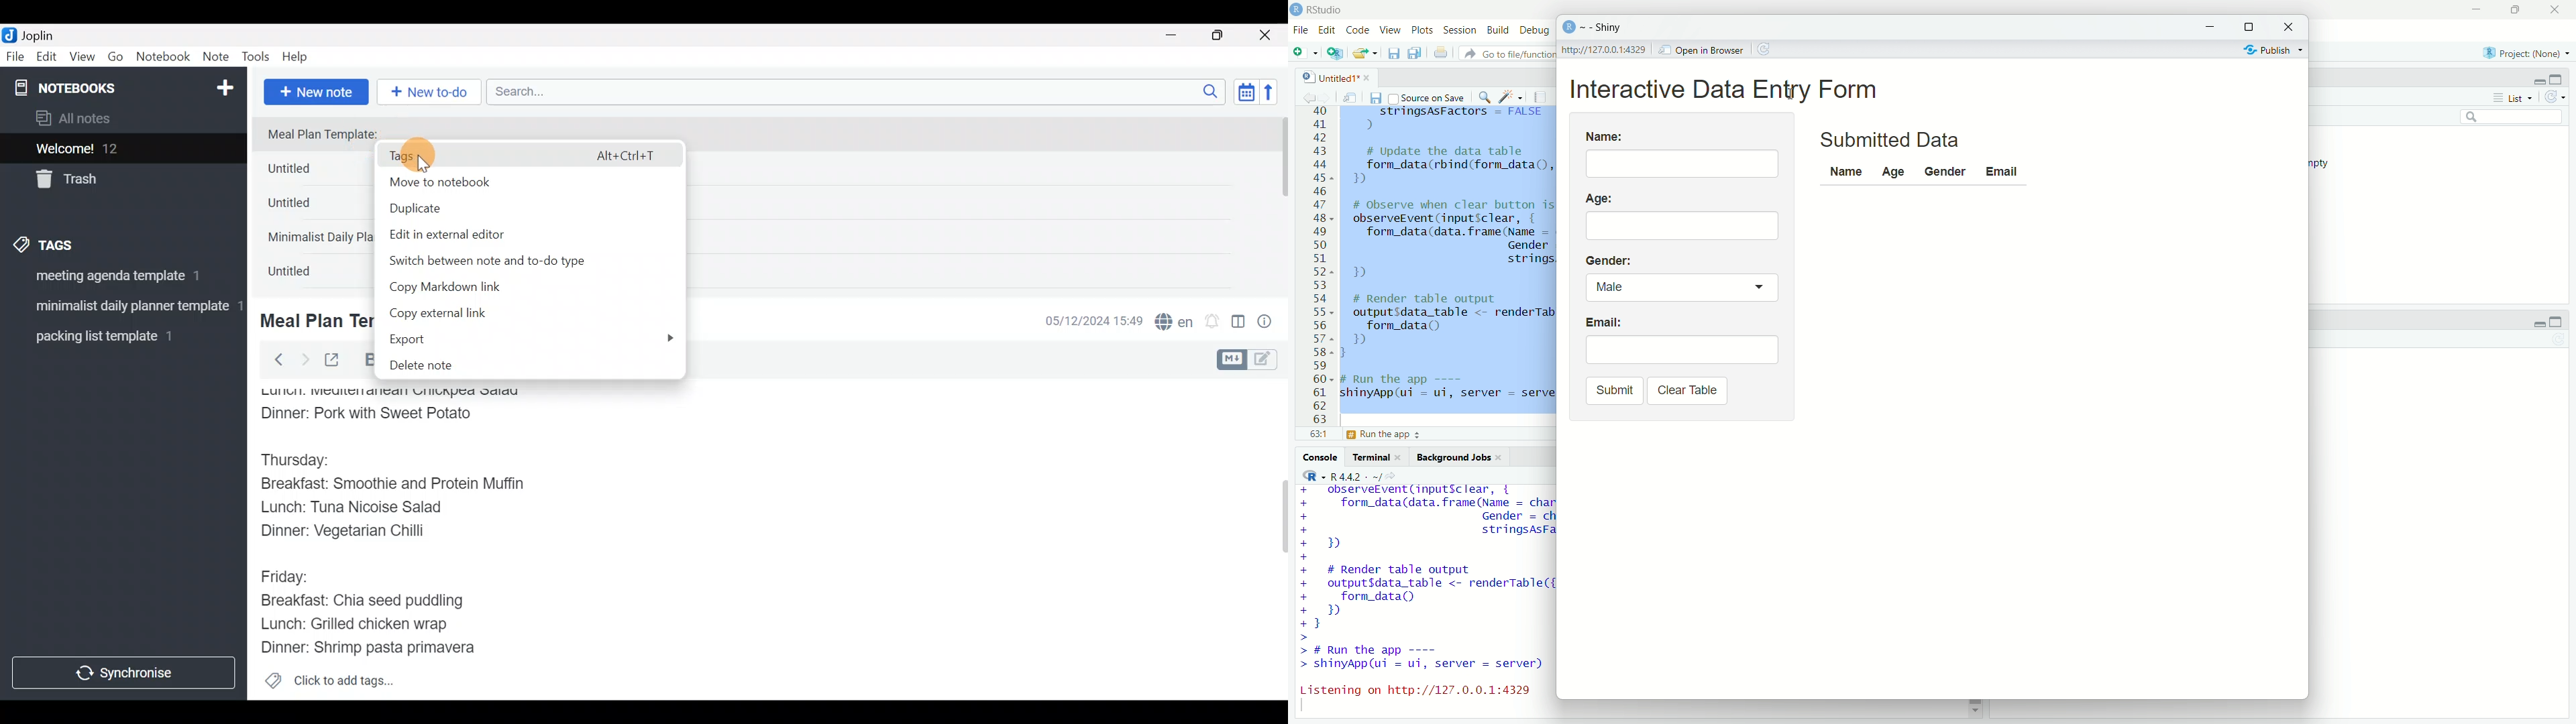 Image resolution: width=2576 pixels, height=728 pixels. Describe the element at coordinates (367, 360) in the screenshot. I see `Bold` at that location.